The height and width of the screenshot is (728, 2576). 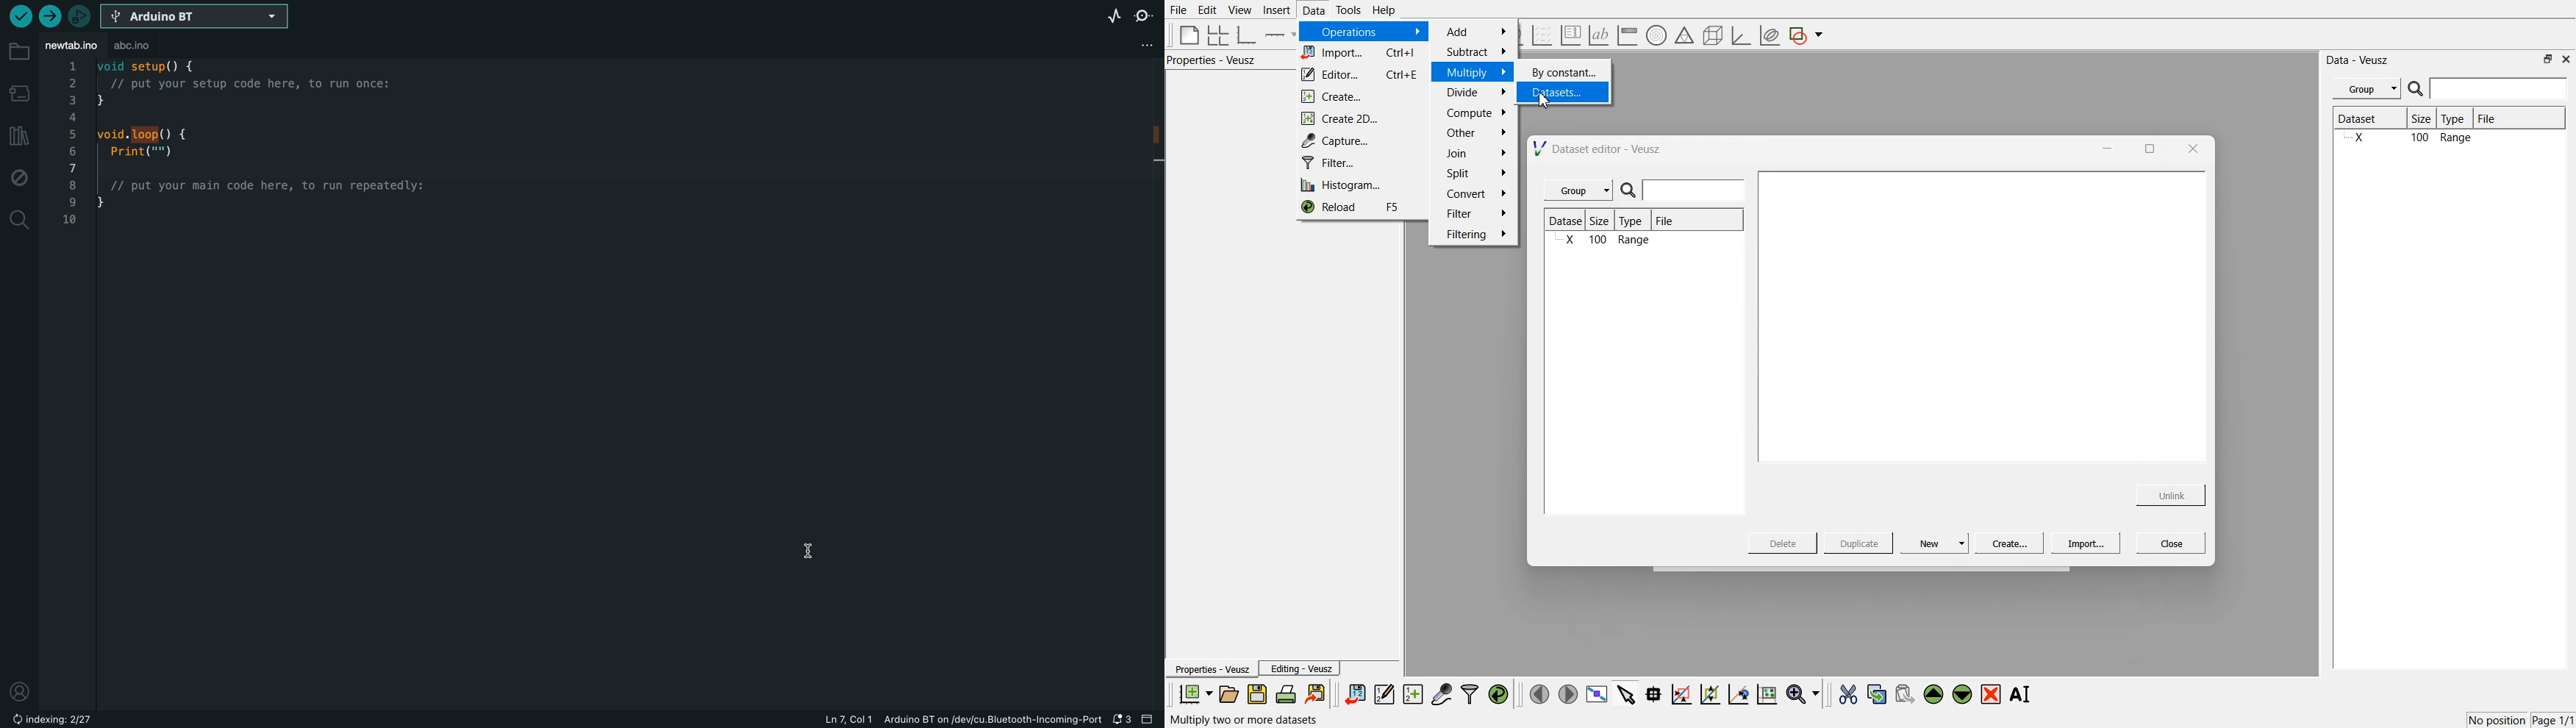 I want to click on notification, so click(x=1122, y=720).